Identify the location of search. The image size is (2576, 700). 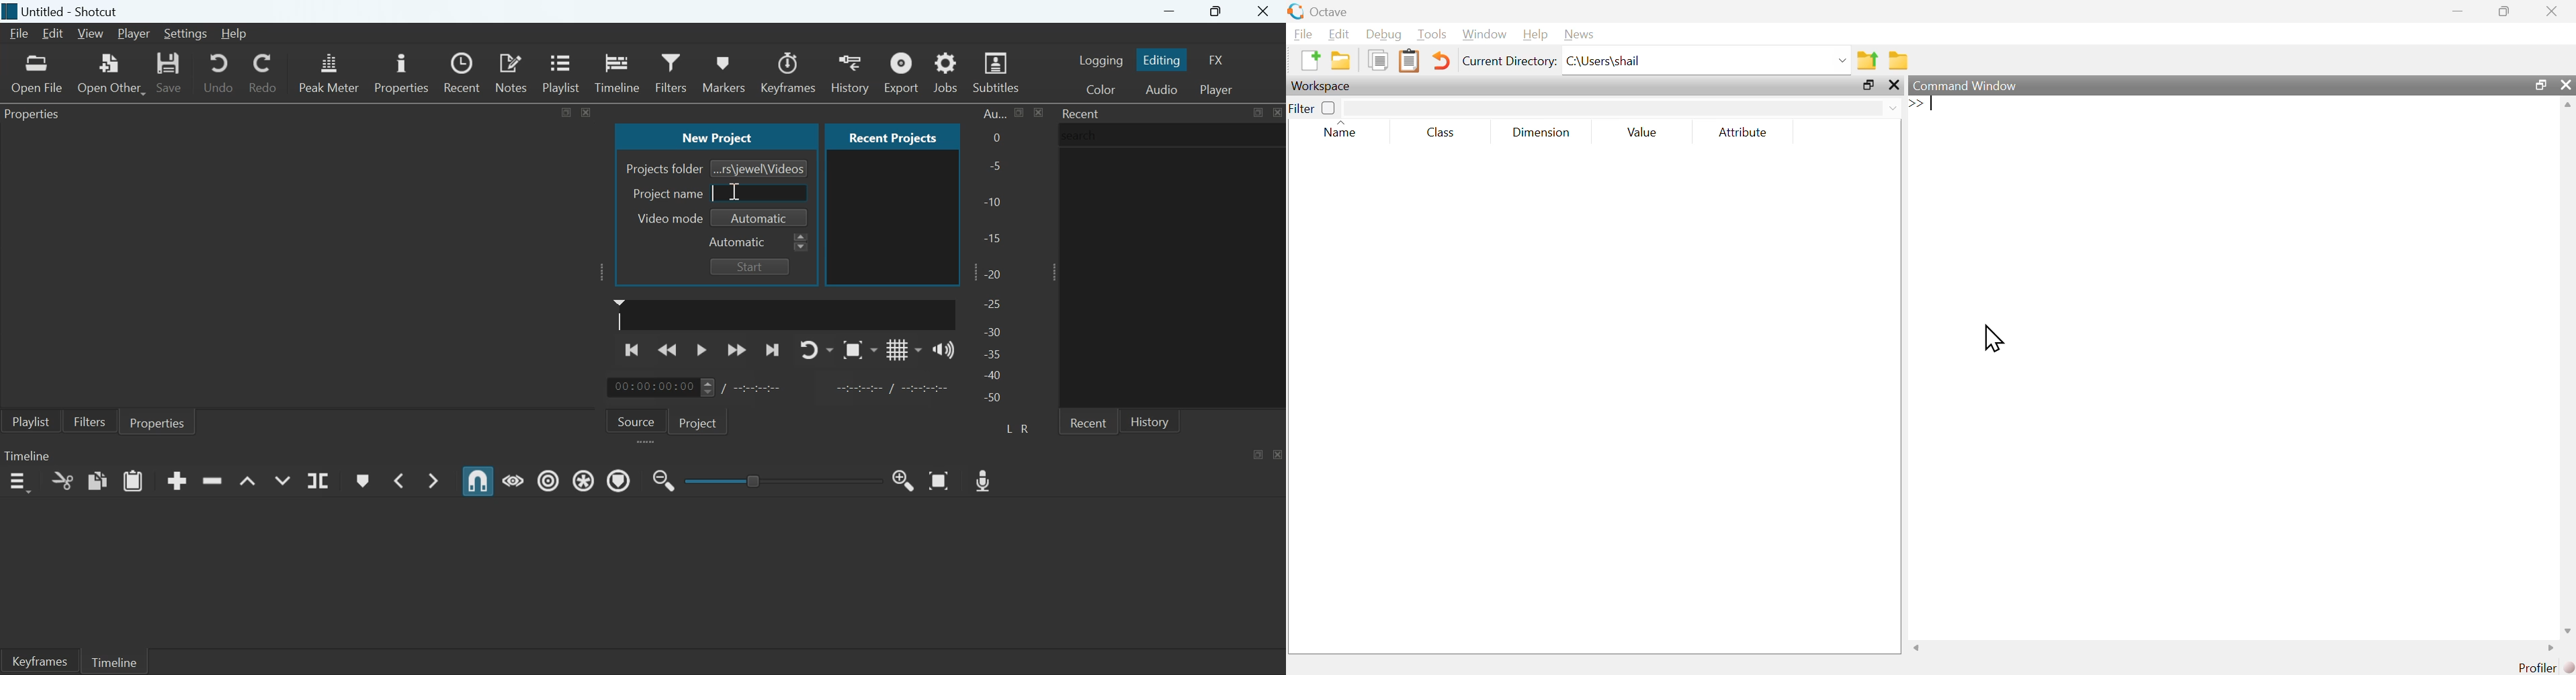
(1083, 135).